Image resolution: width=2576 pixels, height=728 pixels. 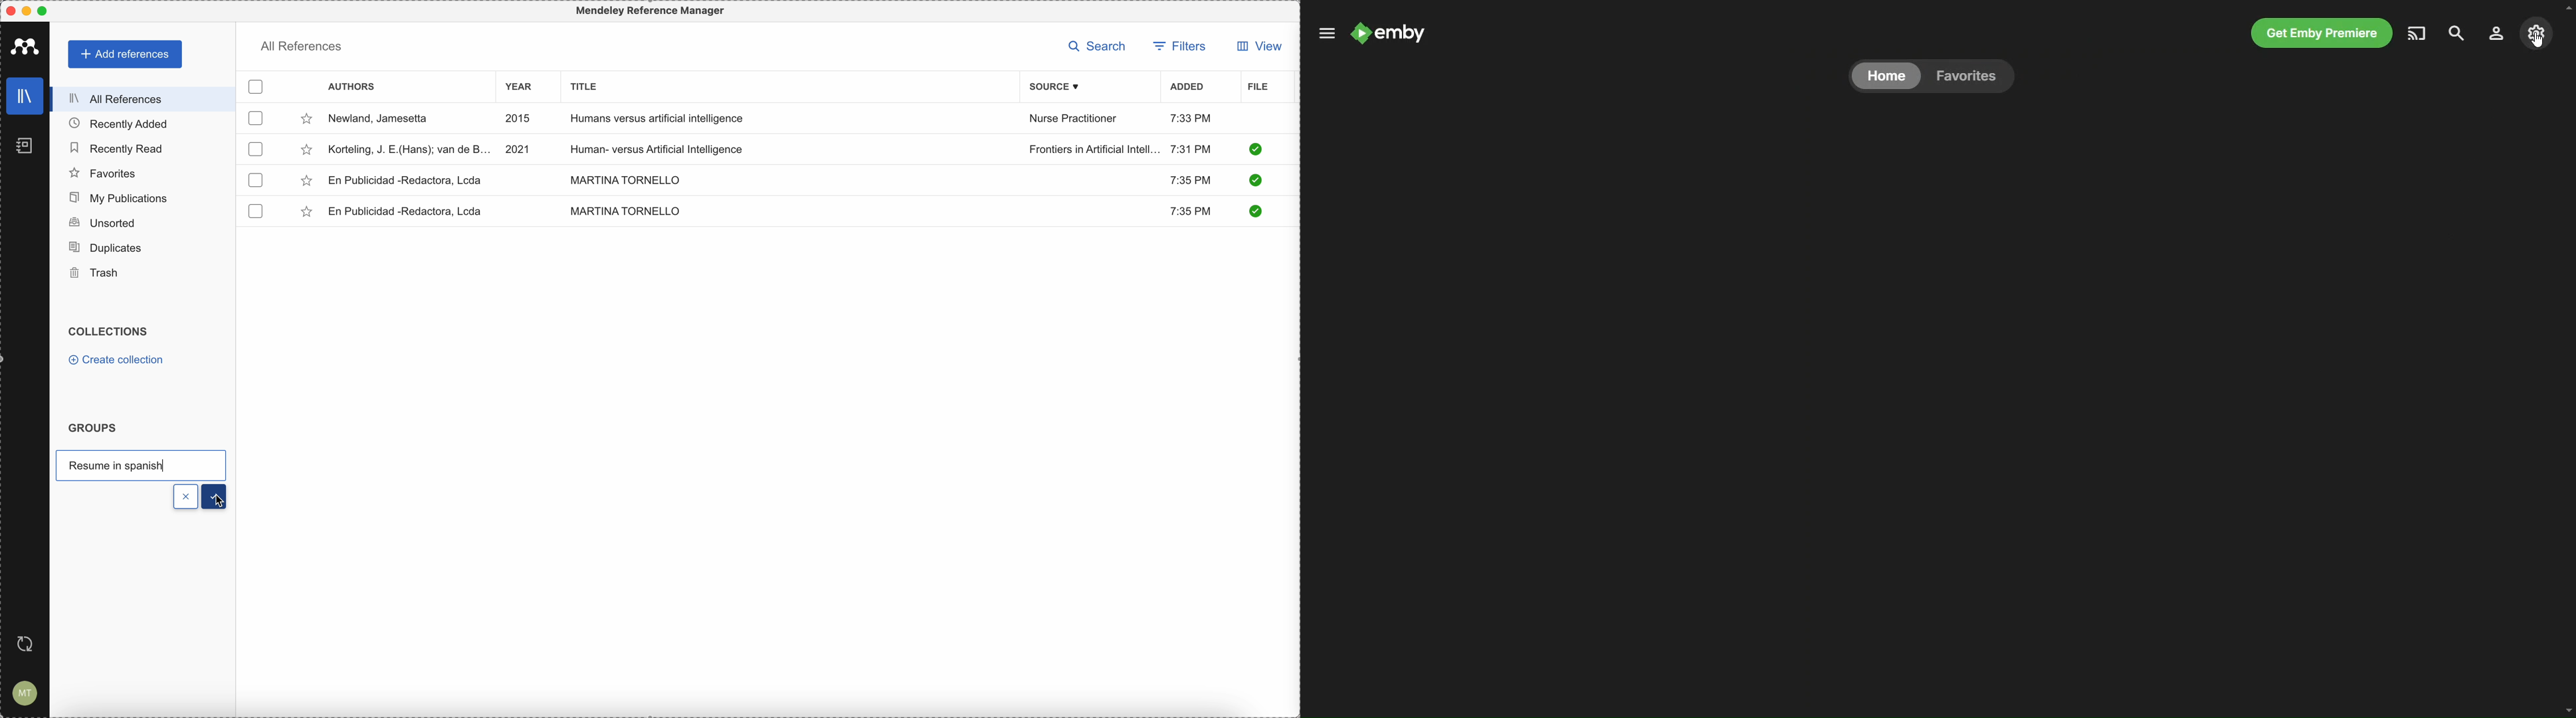 I want to click on checkbox, so click(x=254, y=149).